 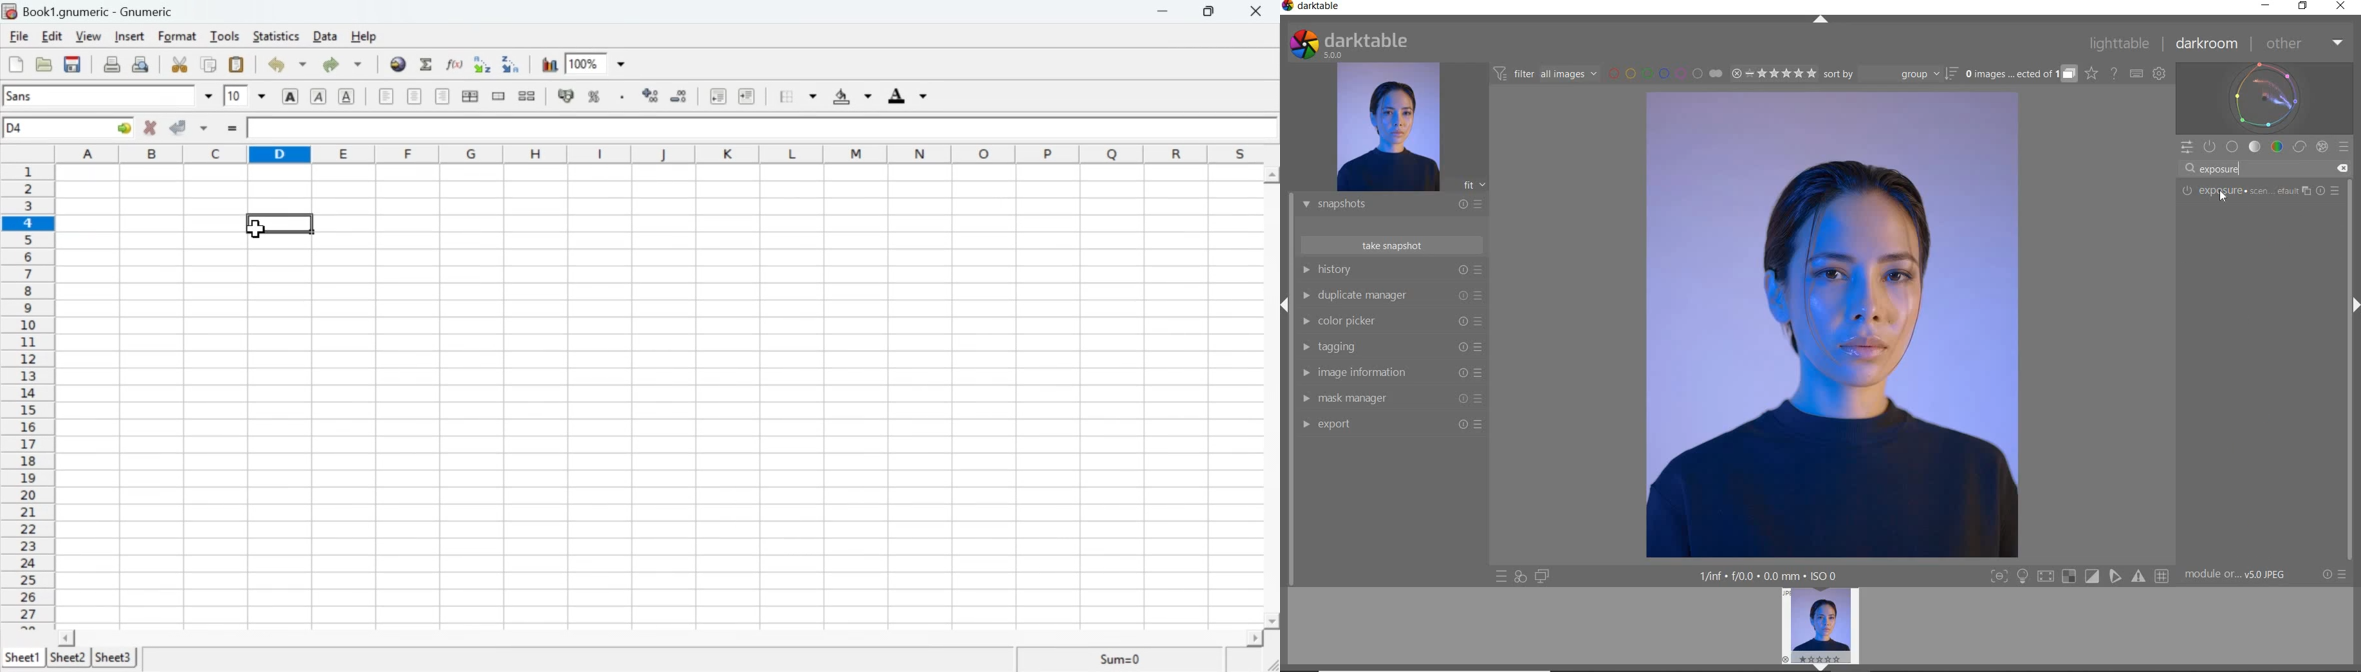 What do you see at coordinates (115, 657) in the screenshot?
I see `Sheet 3` at bounding box center [115, 657].